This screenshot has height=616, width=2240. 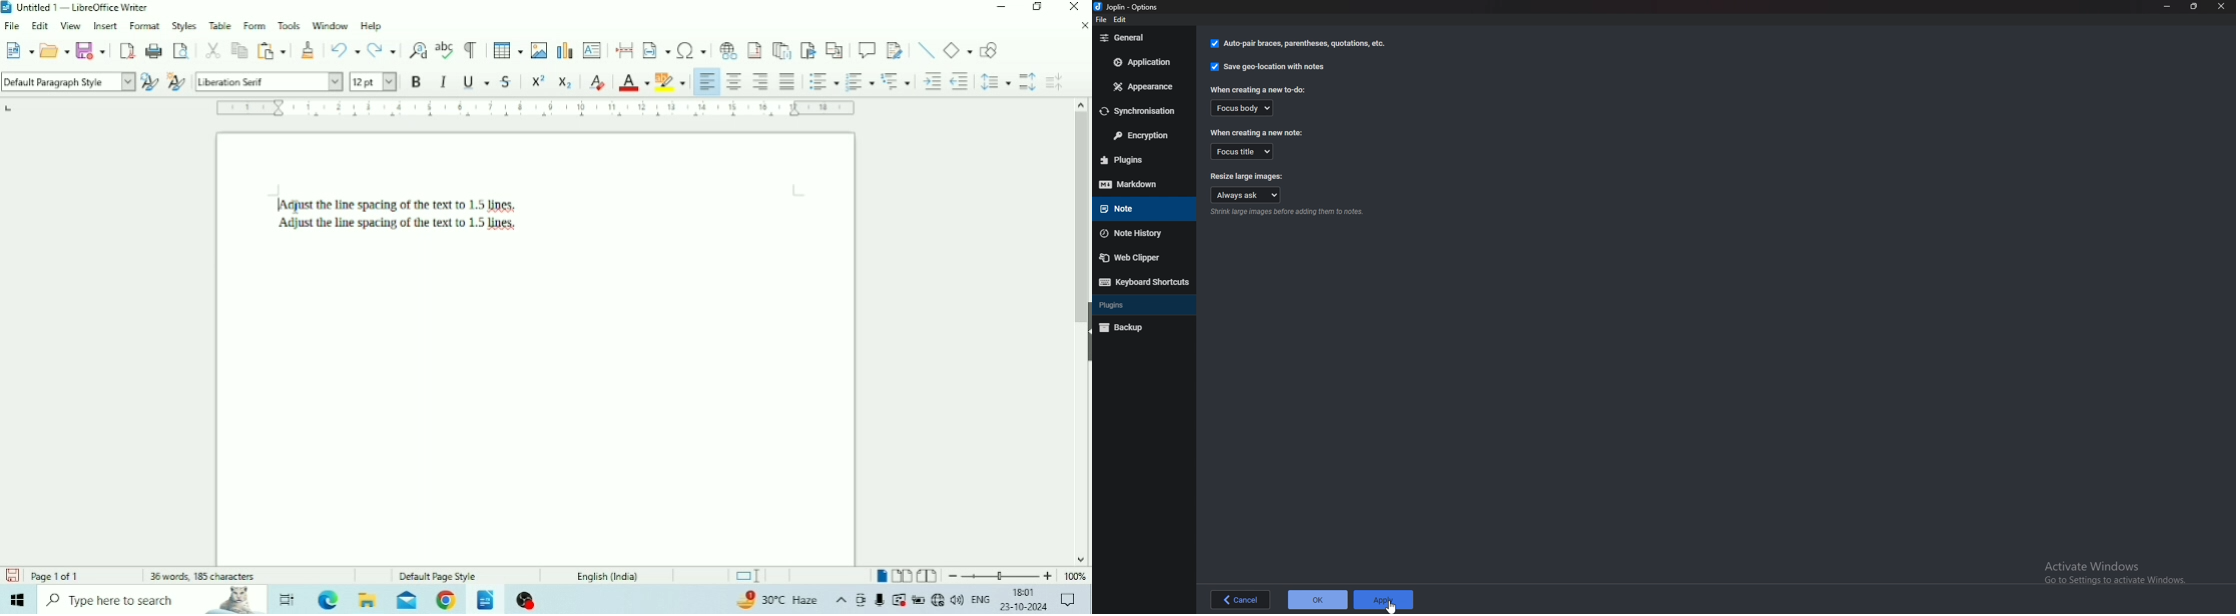 What do you see at coordinates (834, 49) in the screenshot?
I see `Insert Cross-reference` at bounding box center [834, 49].